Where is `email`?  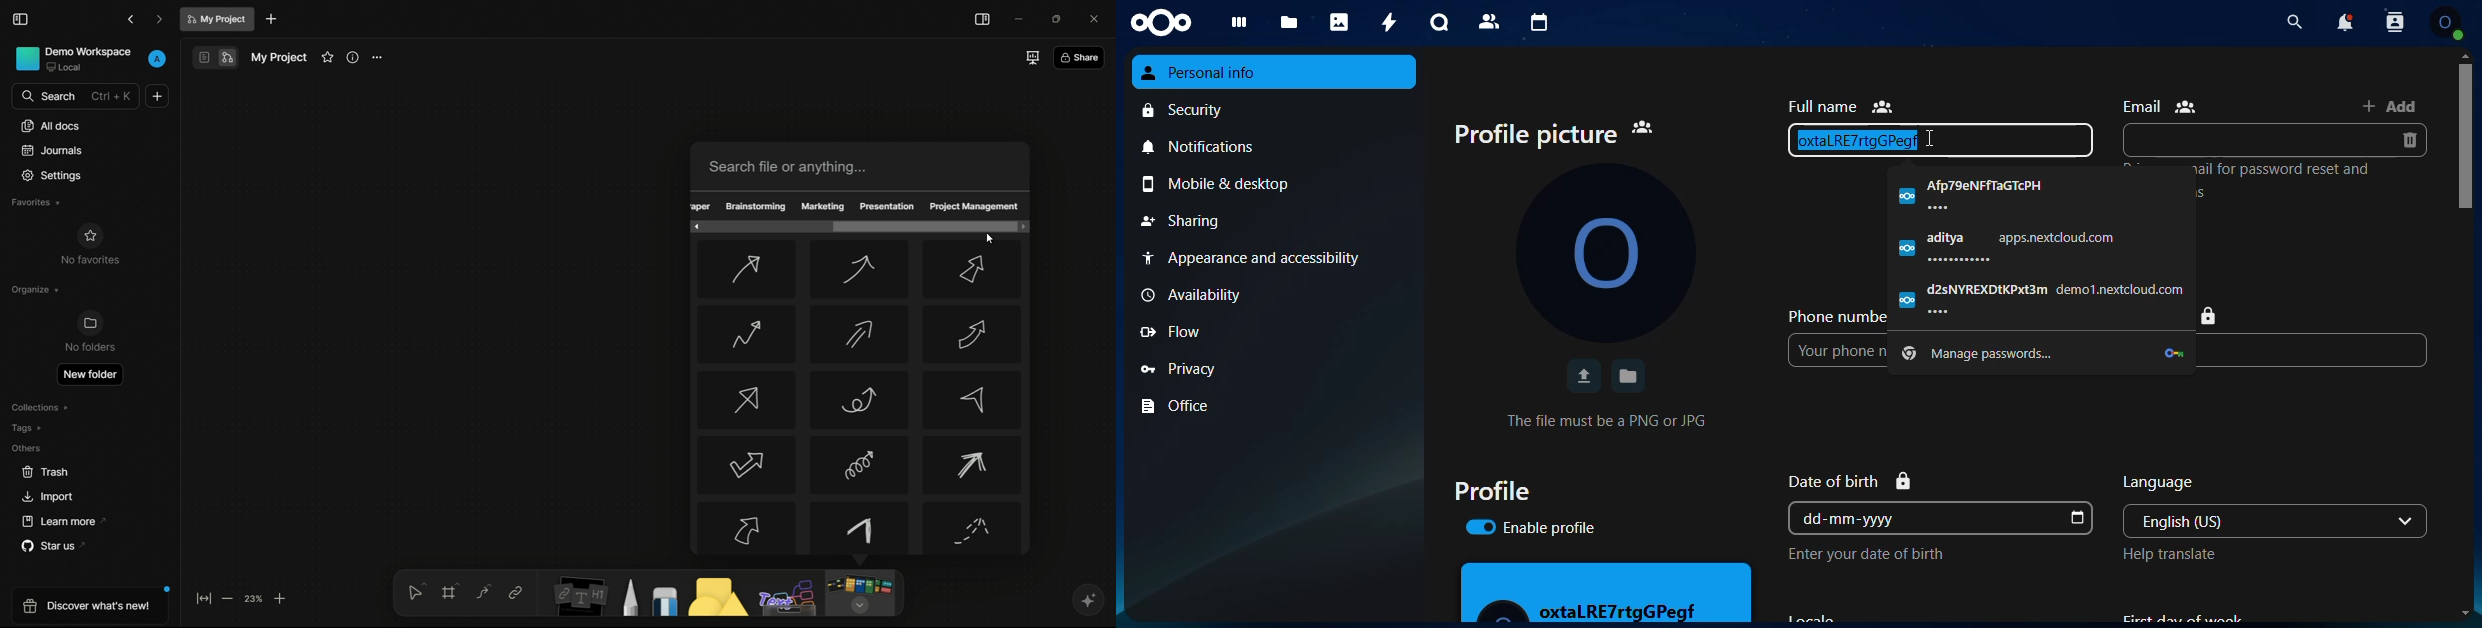
email is located at coordinates (2160, 106).